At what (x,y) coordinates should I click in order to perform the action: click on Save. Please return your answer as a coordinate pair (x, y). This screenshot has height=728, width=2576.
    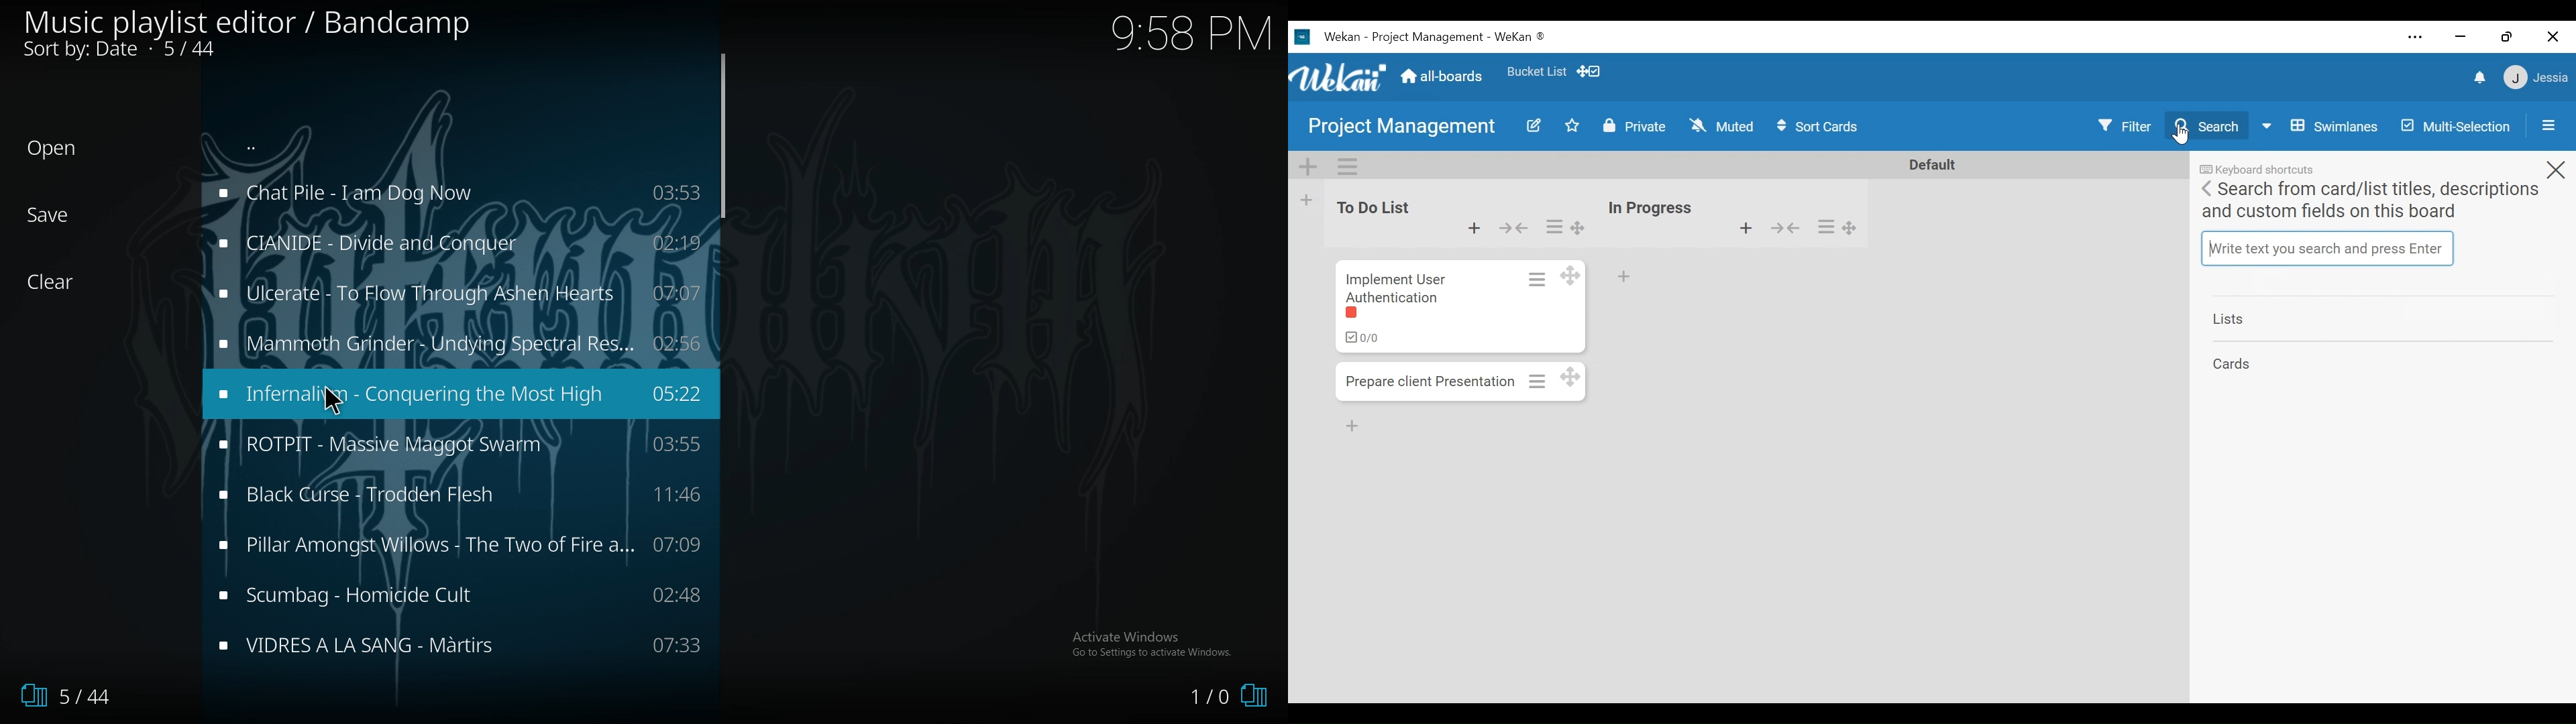
    Looking at the image, I should click on (50, 215).